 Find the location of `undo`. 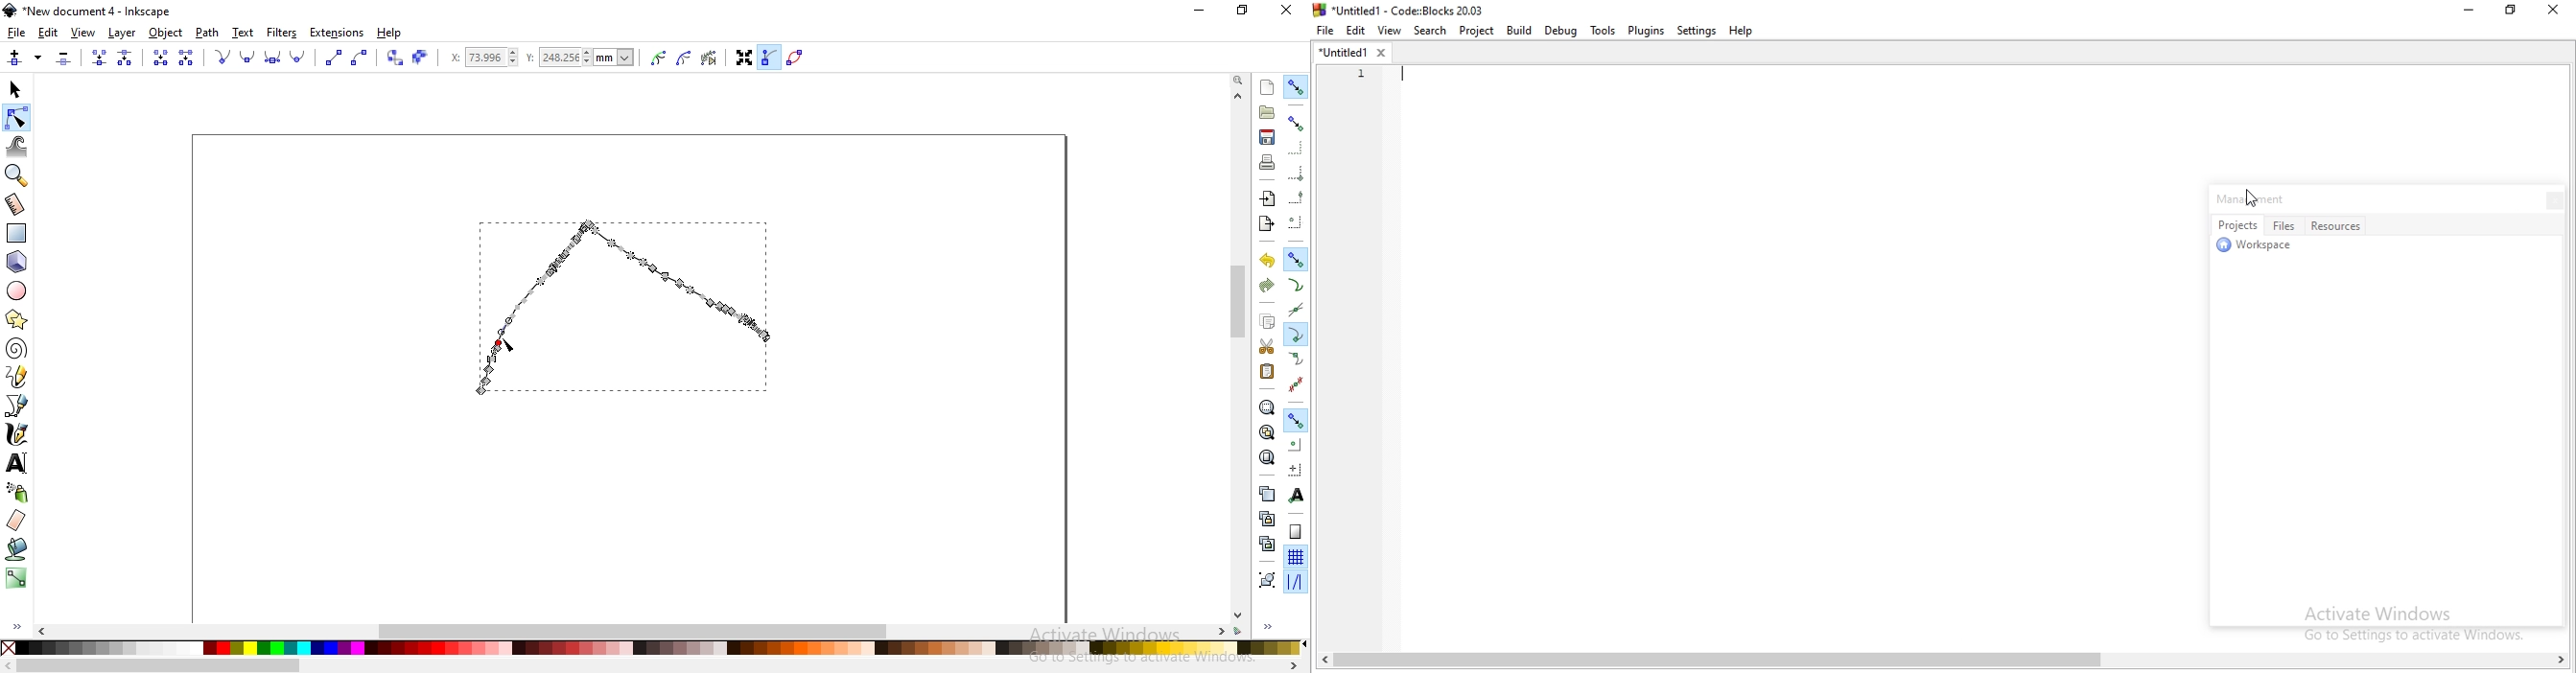

undo is located at coordinates (1266, 259).